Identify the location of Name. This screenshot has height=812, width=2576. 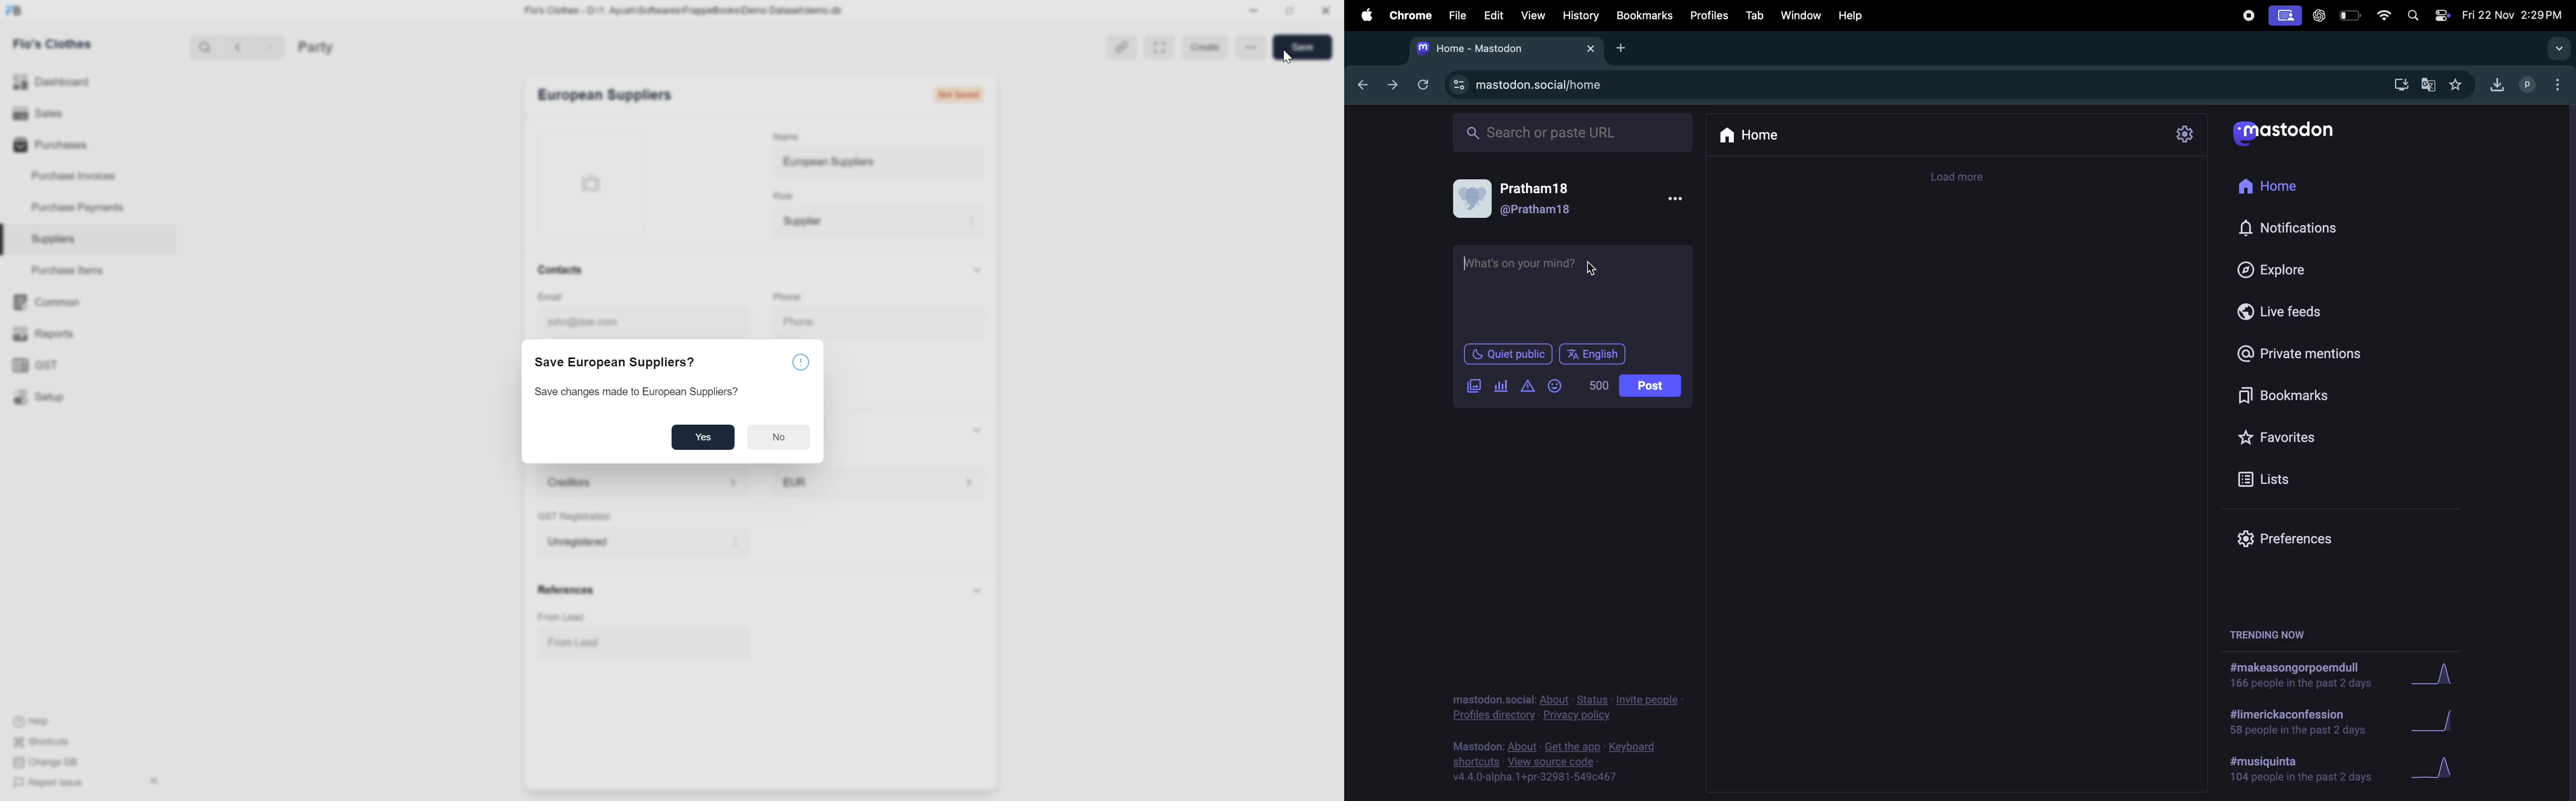
(780, 133).